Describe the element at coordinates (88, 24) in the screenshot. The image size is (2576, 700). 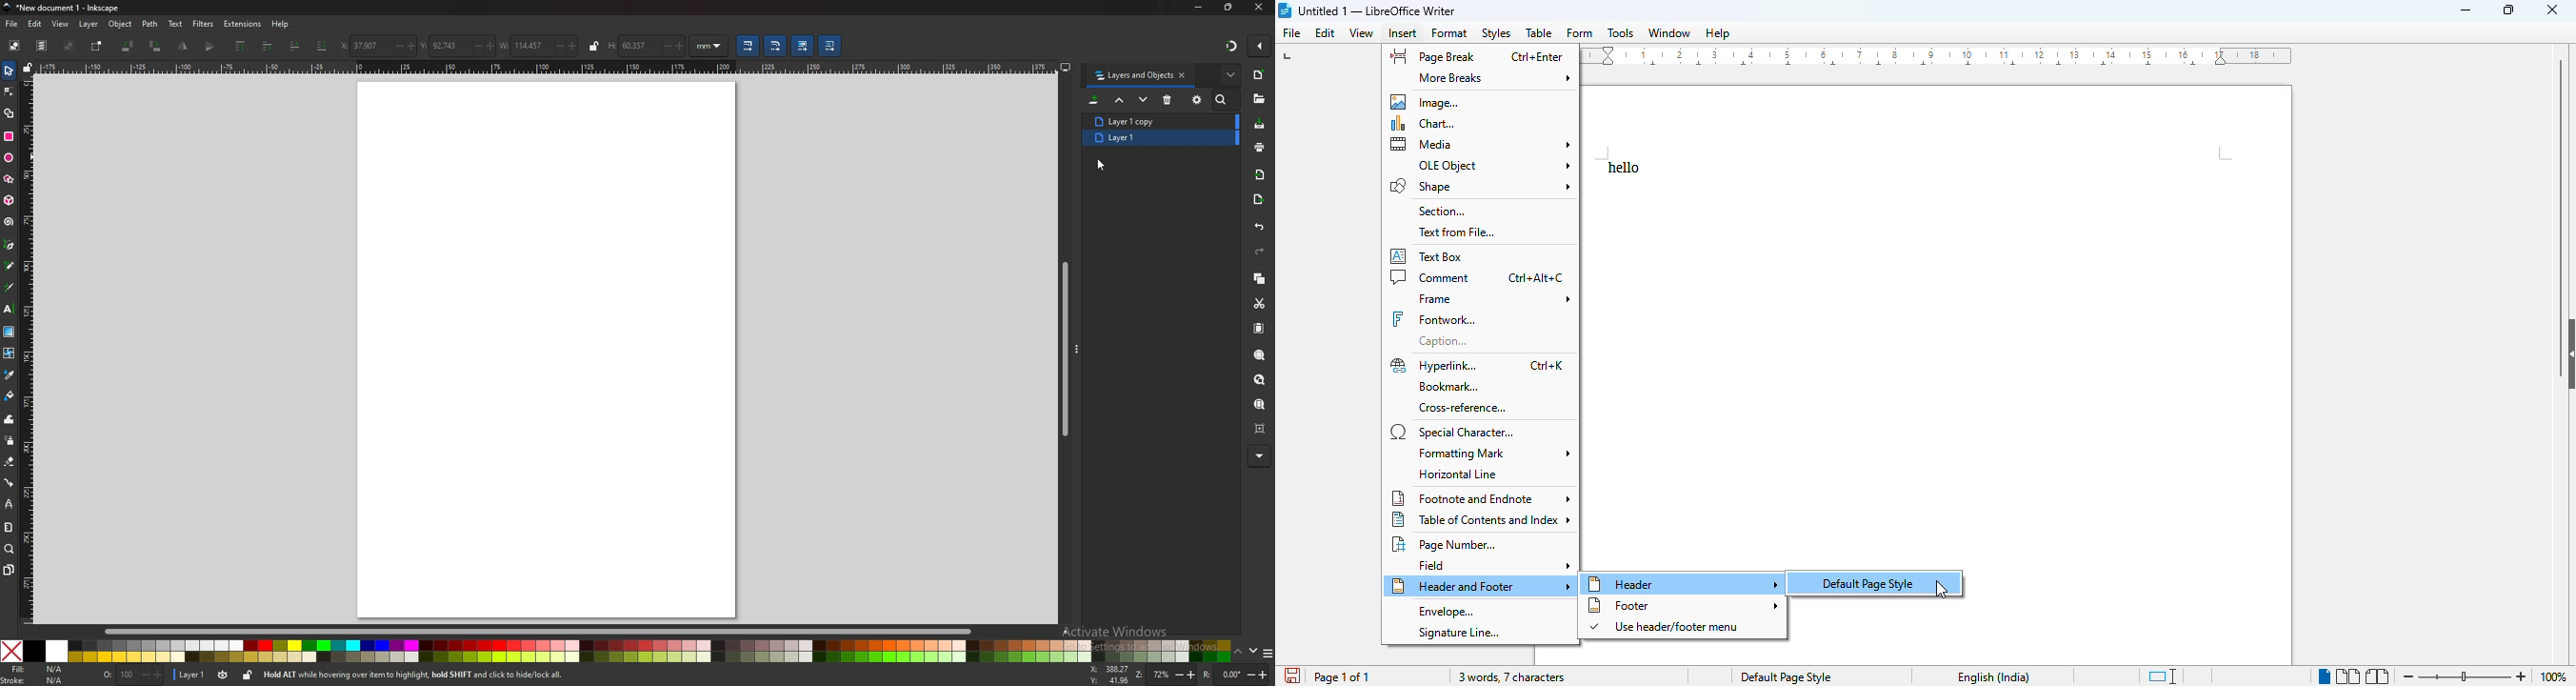
I see `layer` at that location.